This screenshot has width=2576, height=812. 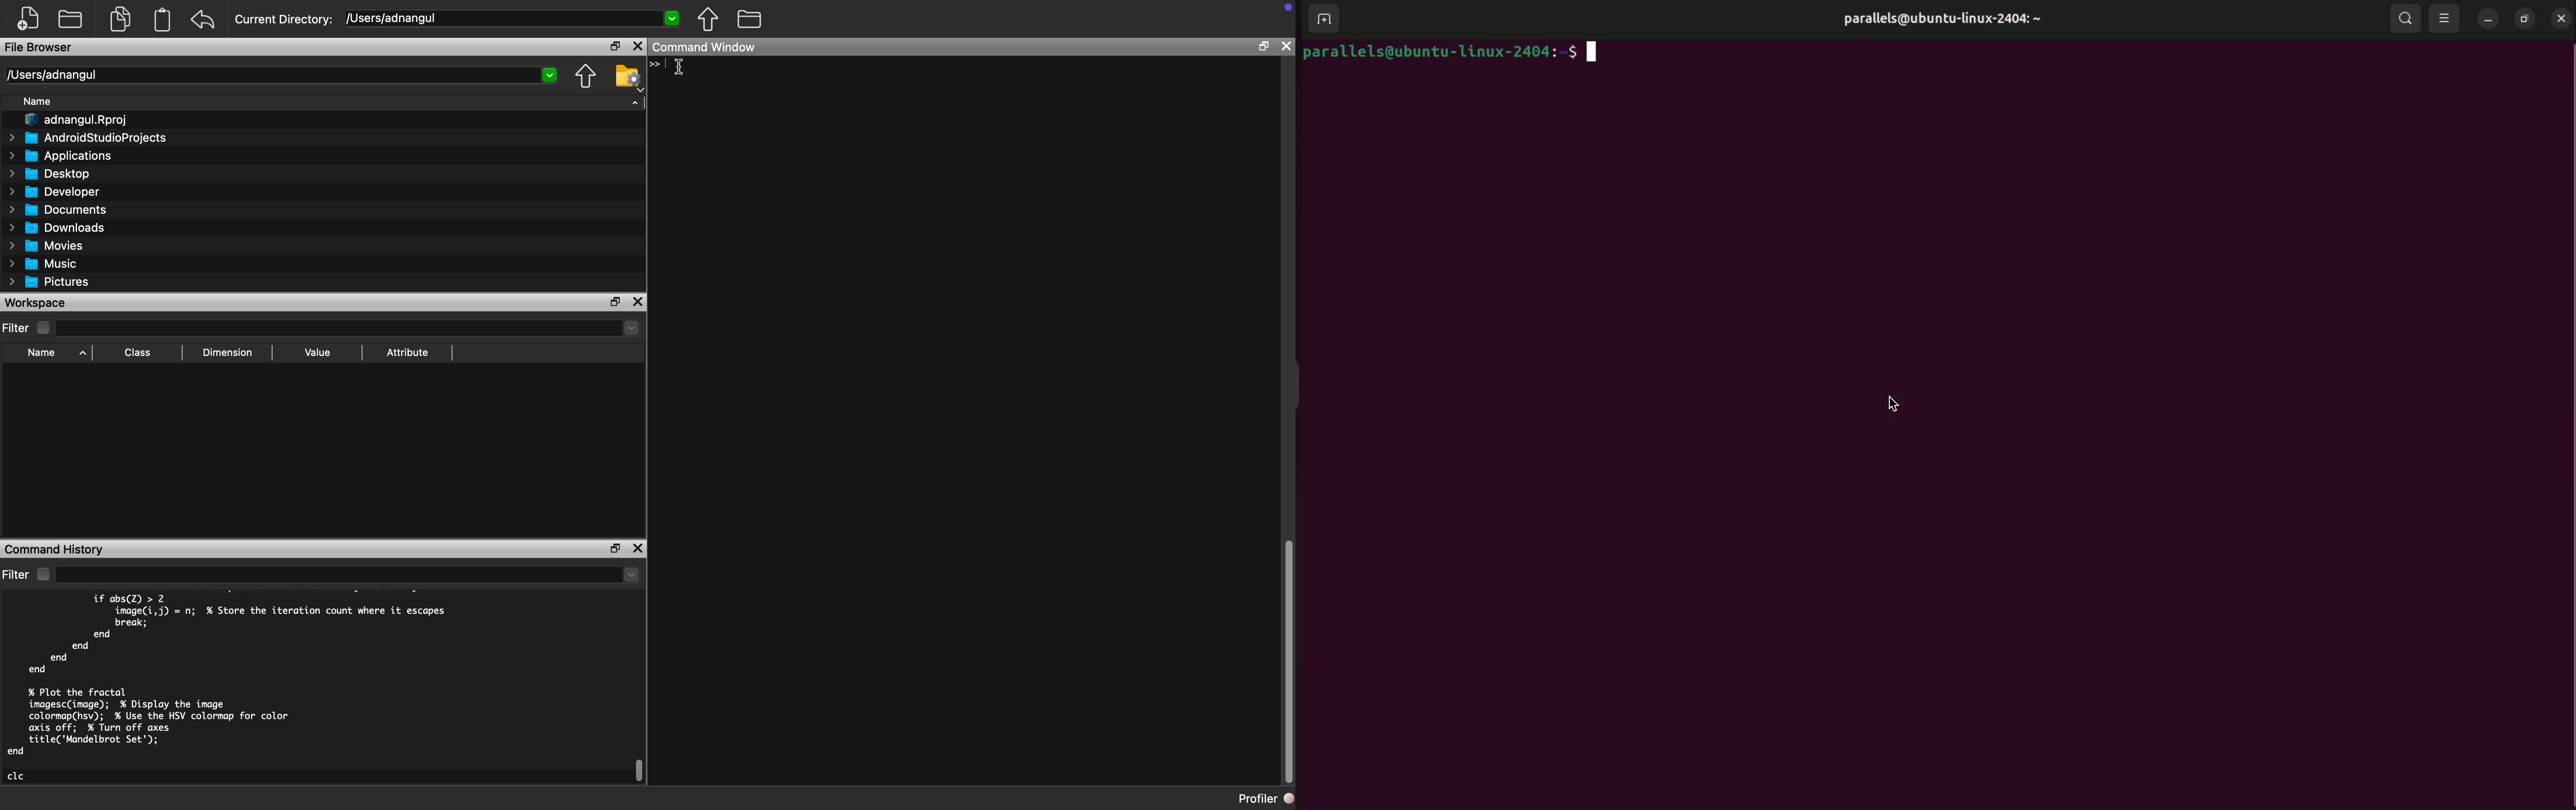 I want to click on Desktop, so click(x=47, y=174).